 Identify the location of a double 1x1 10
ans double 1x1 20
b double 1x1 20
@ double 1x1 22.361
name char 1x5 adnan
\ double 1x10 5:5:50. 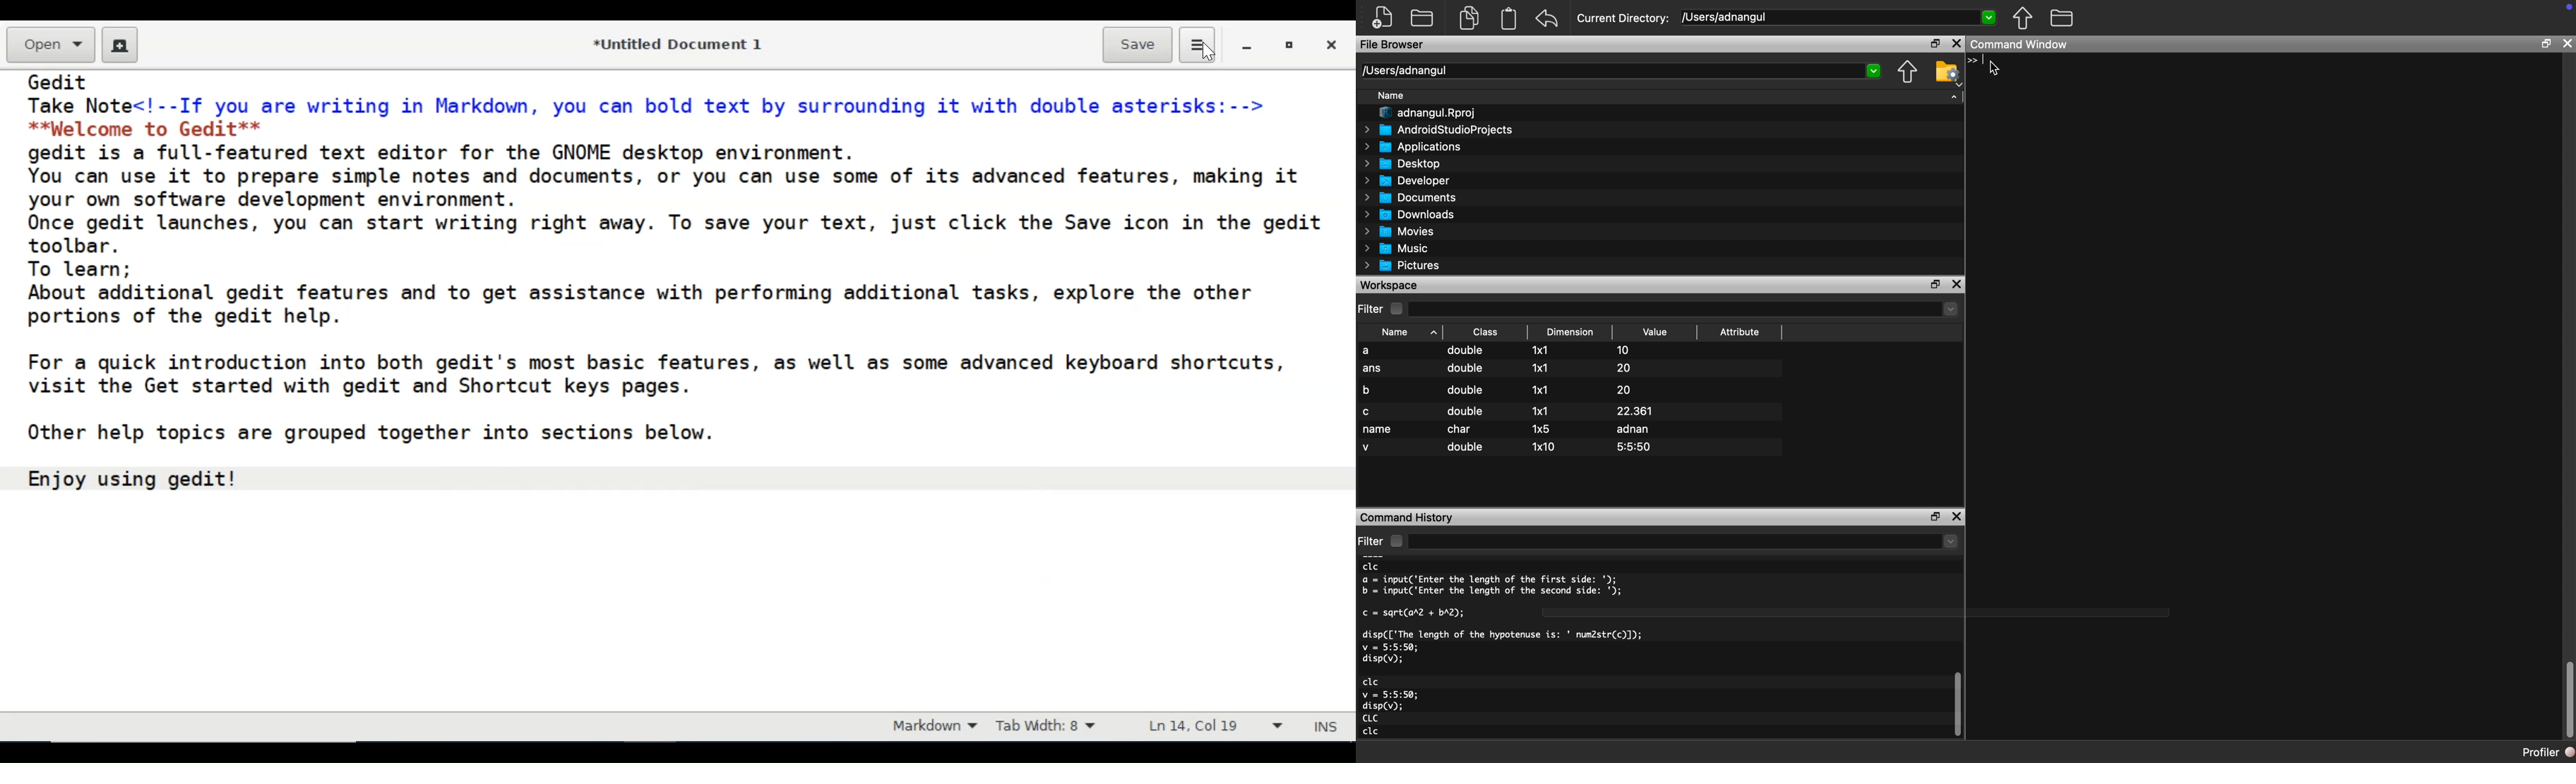
(1570, 402).